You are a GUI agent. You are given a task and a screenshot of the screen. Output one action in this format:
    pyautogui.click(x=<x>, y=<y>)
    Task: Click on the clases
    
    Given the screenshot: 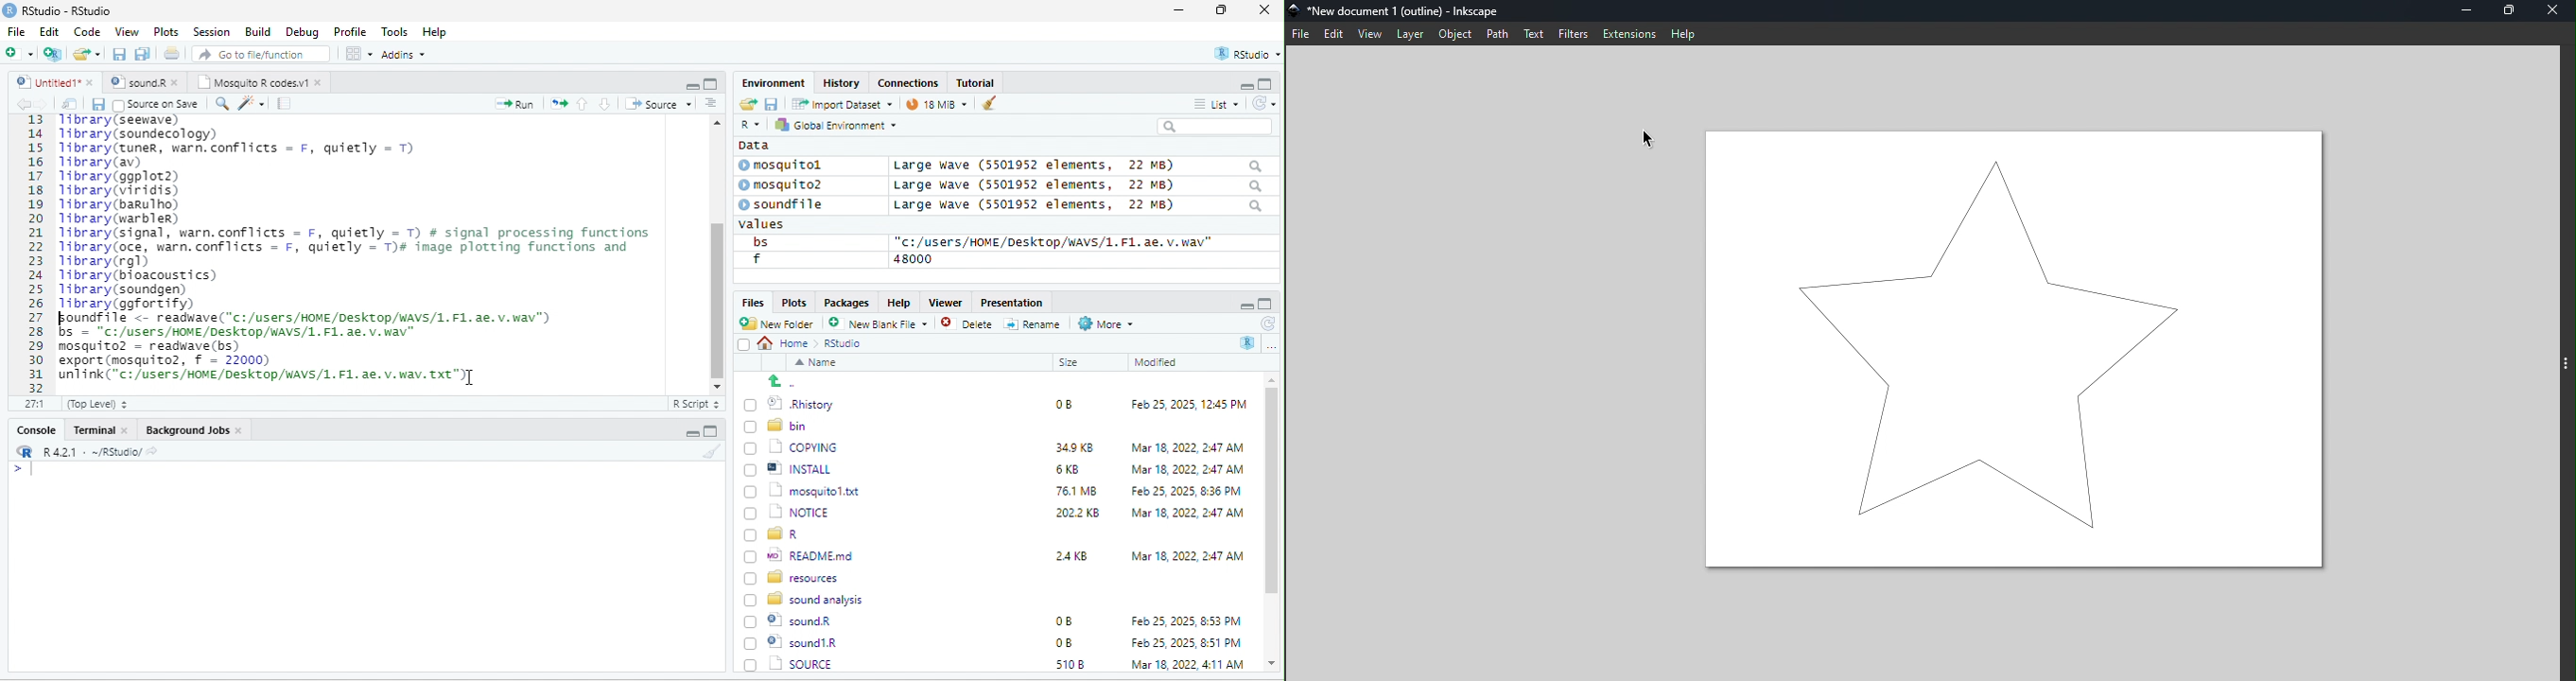 What is the action you would take?
    pyautogui.click(x=910, y=81)
    